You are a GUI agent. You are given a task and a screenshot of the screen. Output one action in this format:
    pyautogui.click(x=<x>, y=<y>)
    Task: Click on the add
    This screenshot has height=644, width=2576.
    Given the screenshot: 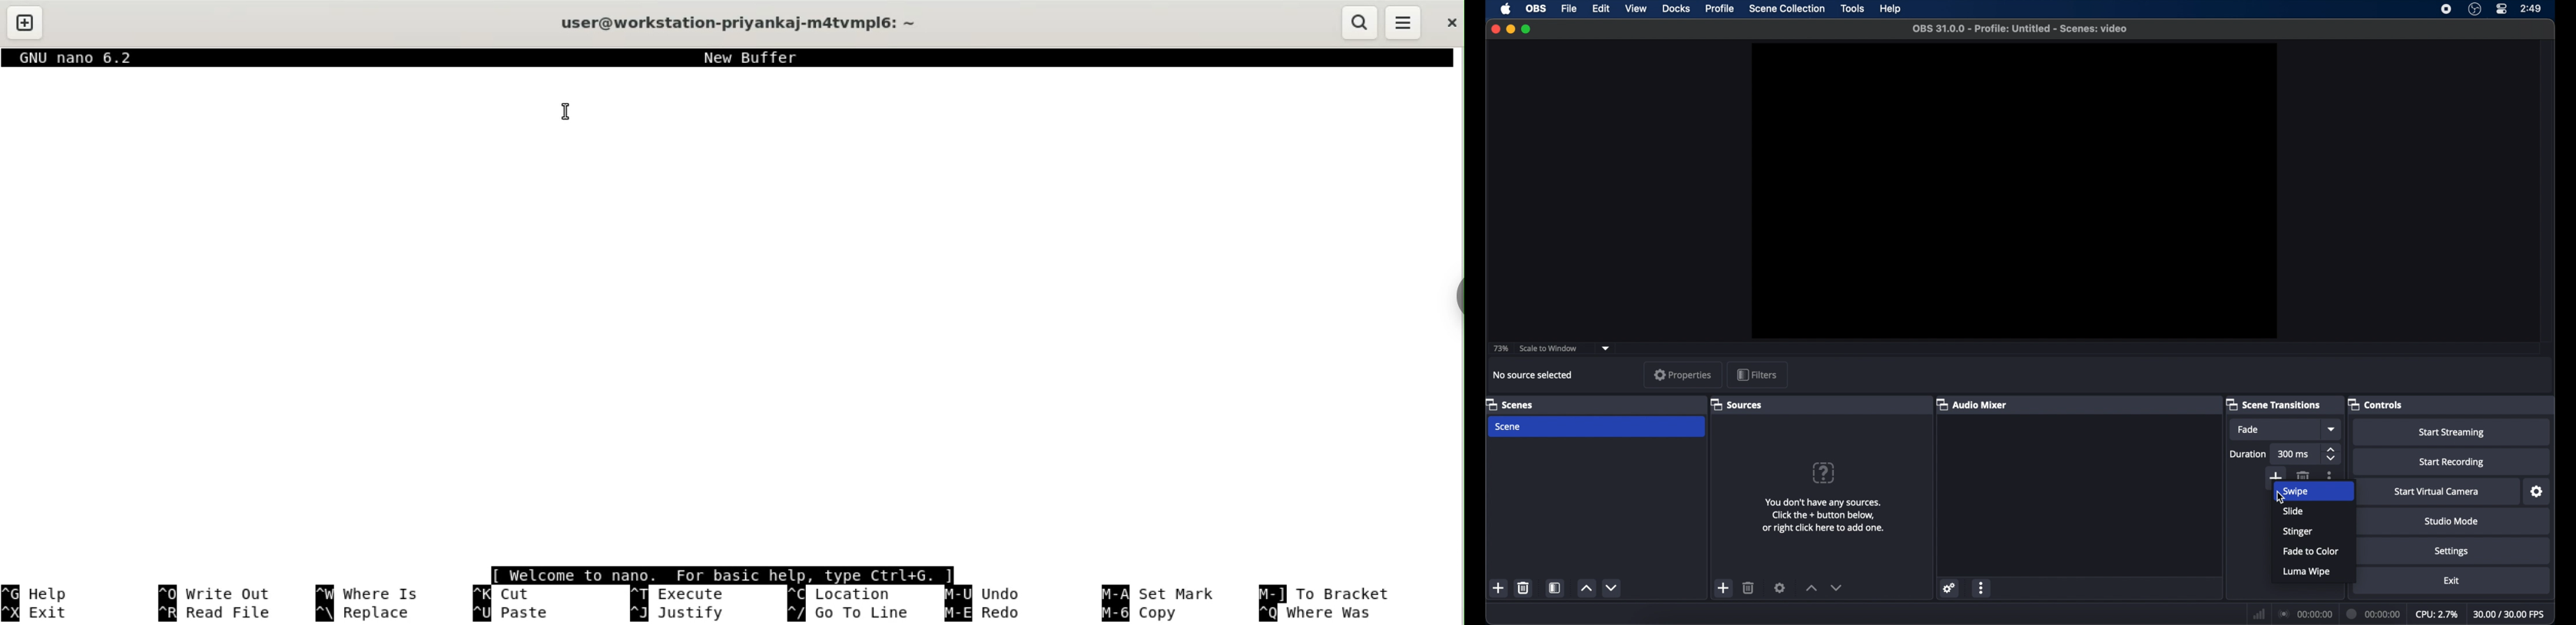 What is the action you would take?
    pyautogui.click(x=1499, y=589)
    